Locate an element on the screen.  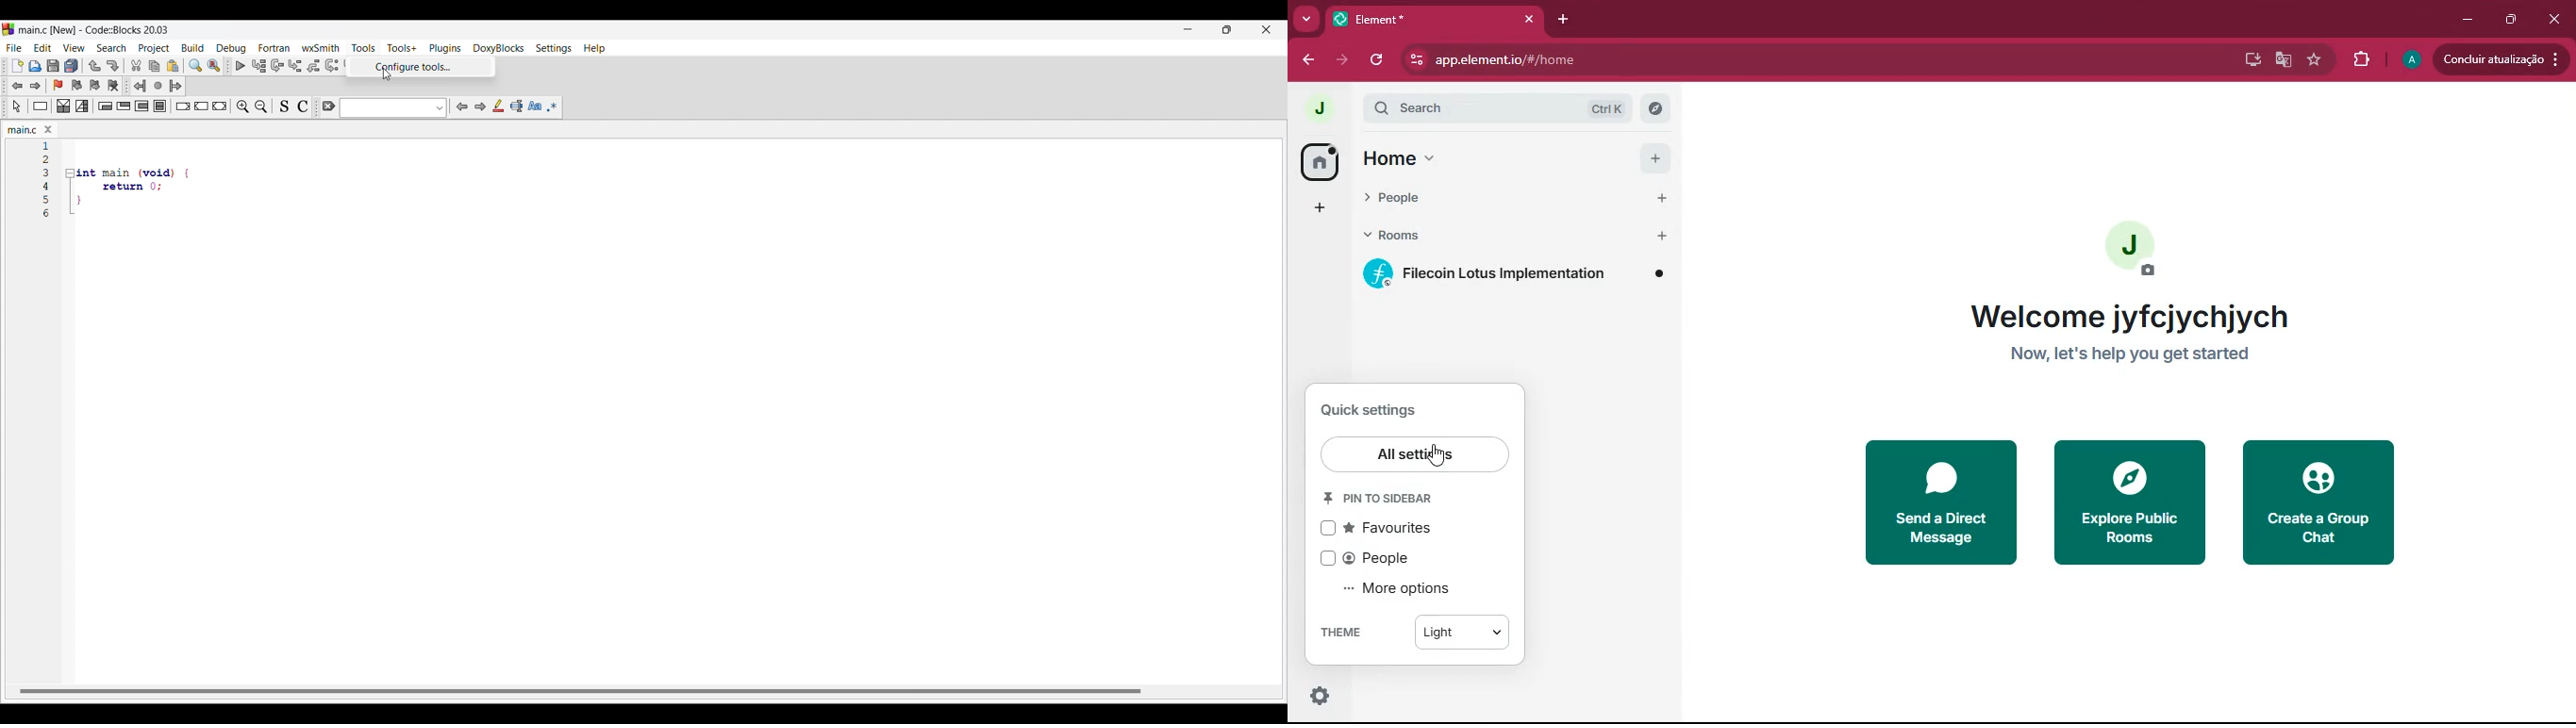
Text box and text box options is located at coordinates (394, 108).